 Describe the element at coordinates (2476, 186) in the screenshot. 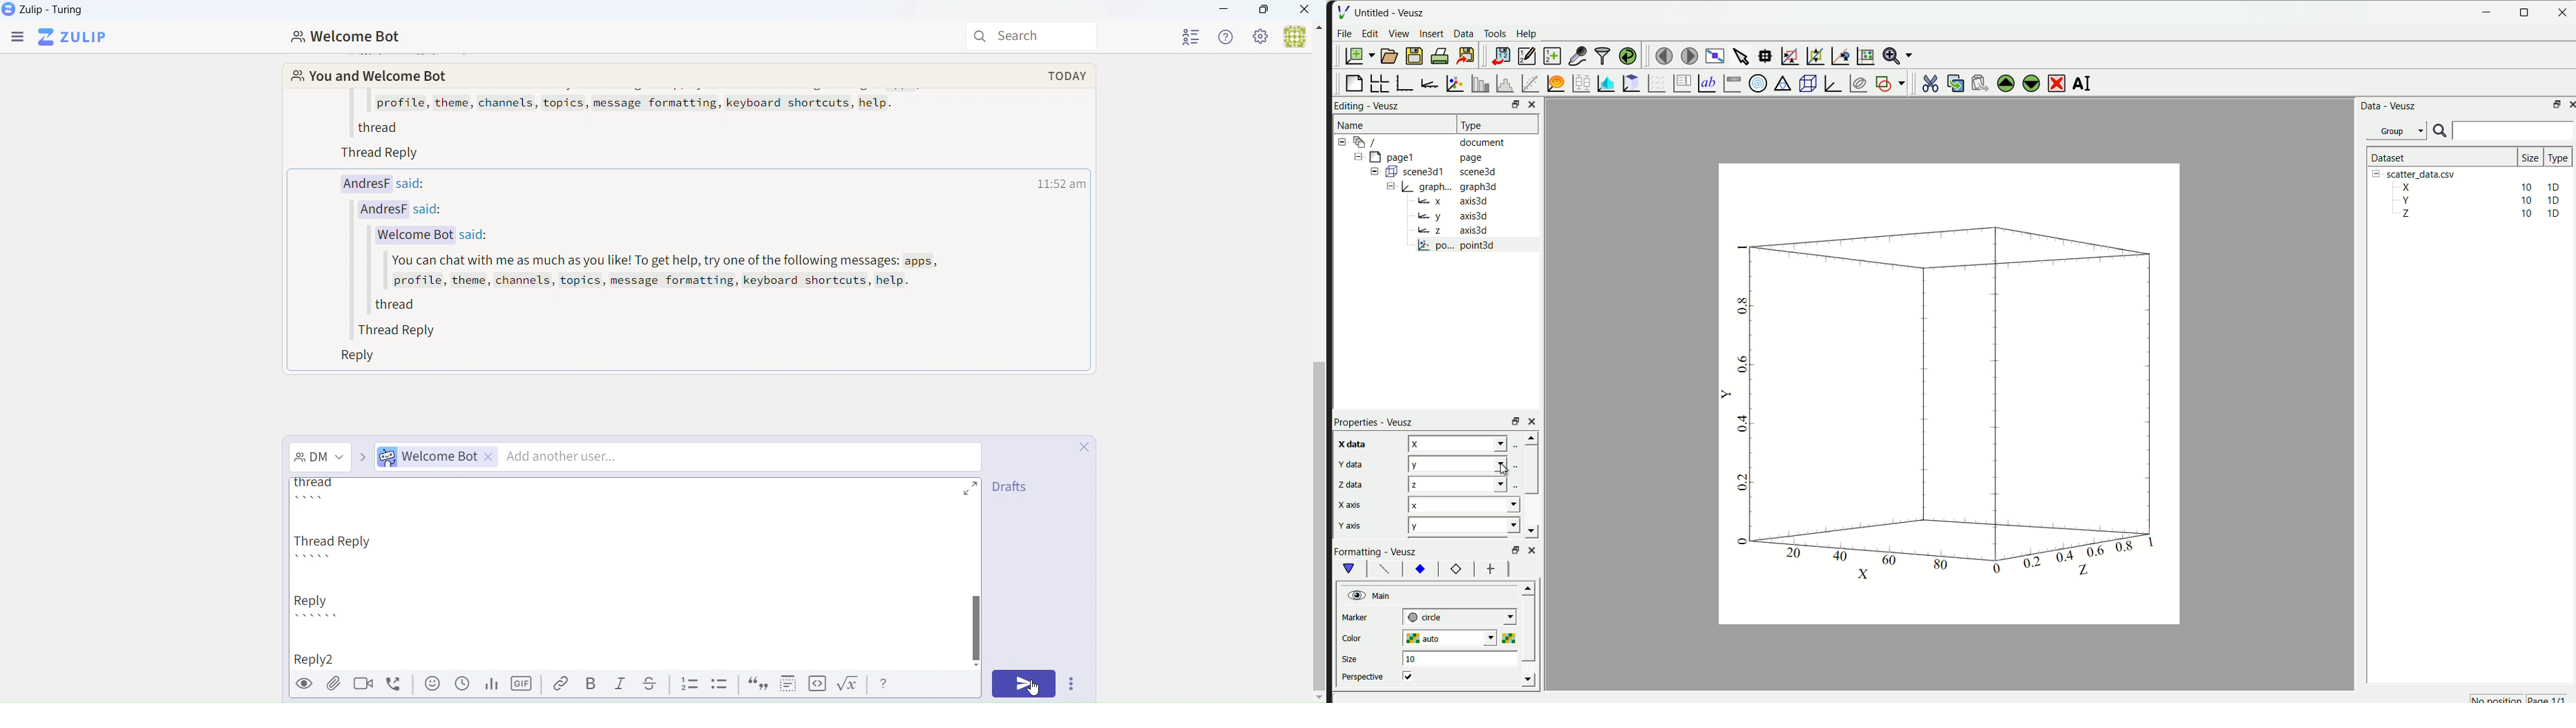

I see `X 10 10` at that location.